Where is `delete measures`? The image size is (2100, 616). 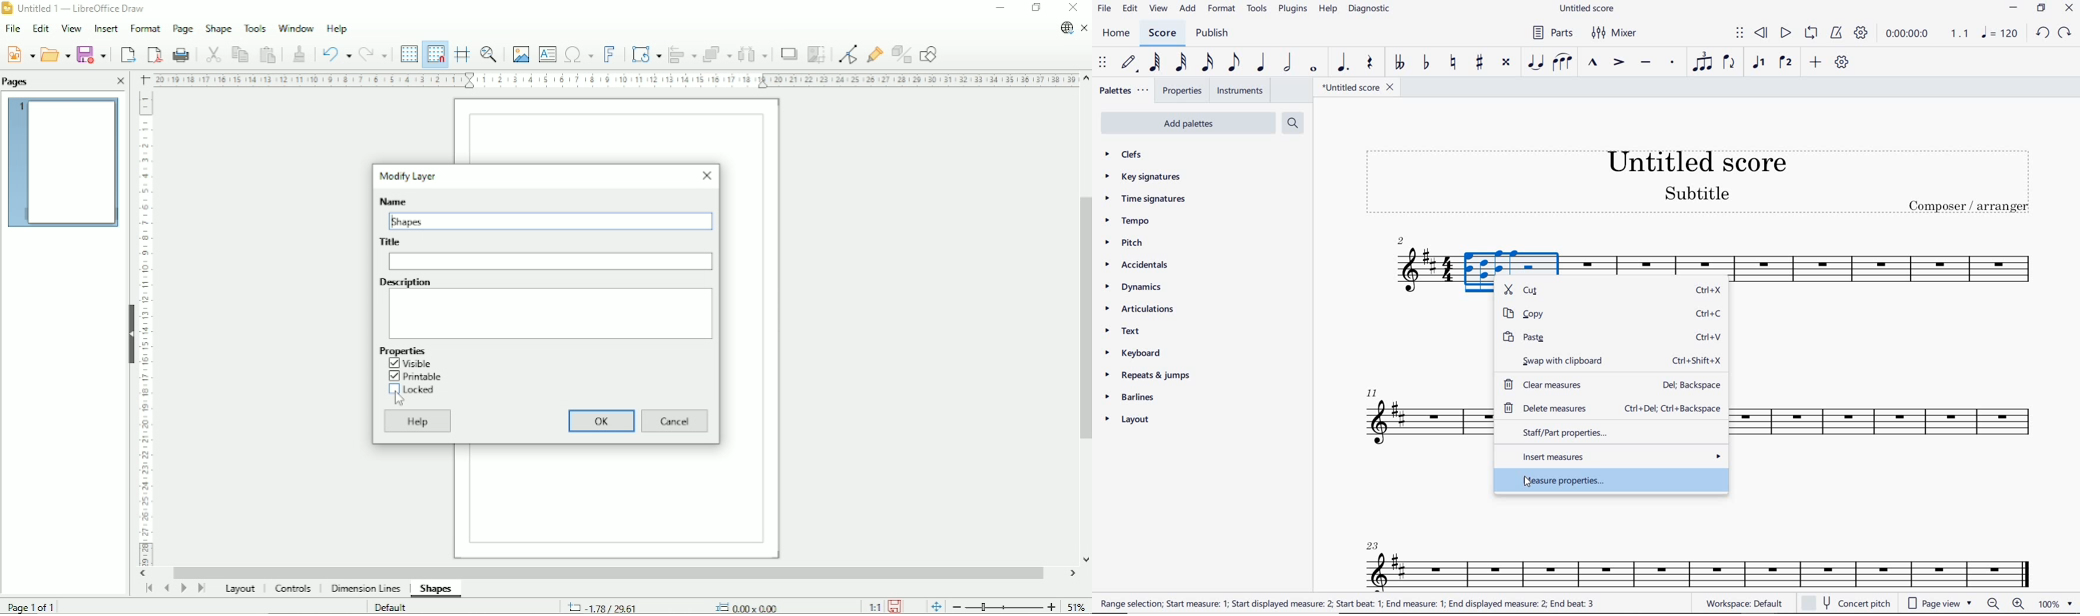 delete measures is located at coordinates (1615, 408).